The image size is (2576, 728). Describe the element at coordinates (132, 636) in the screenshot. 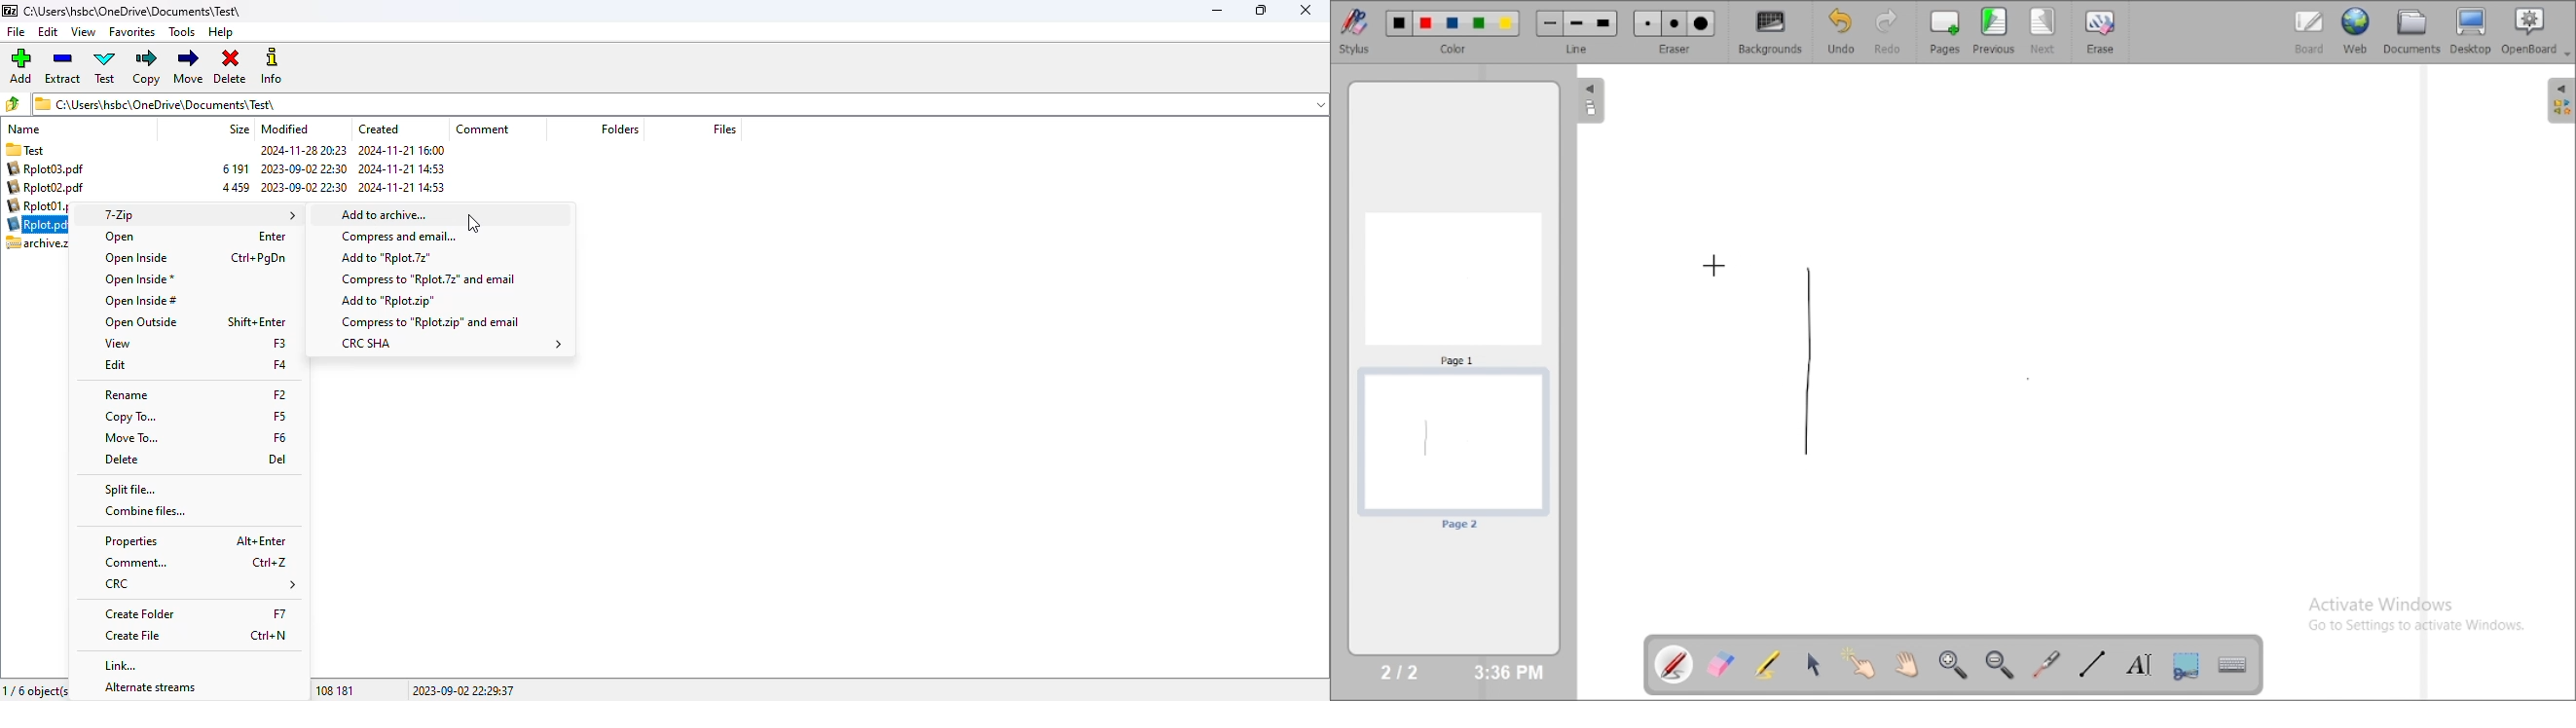

I see `create file` at that location.